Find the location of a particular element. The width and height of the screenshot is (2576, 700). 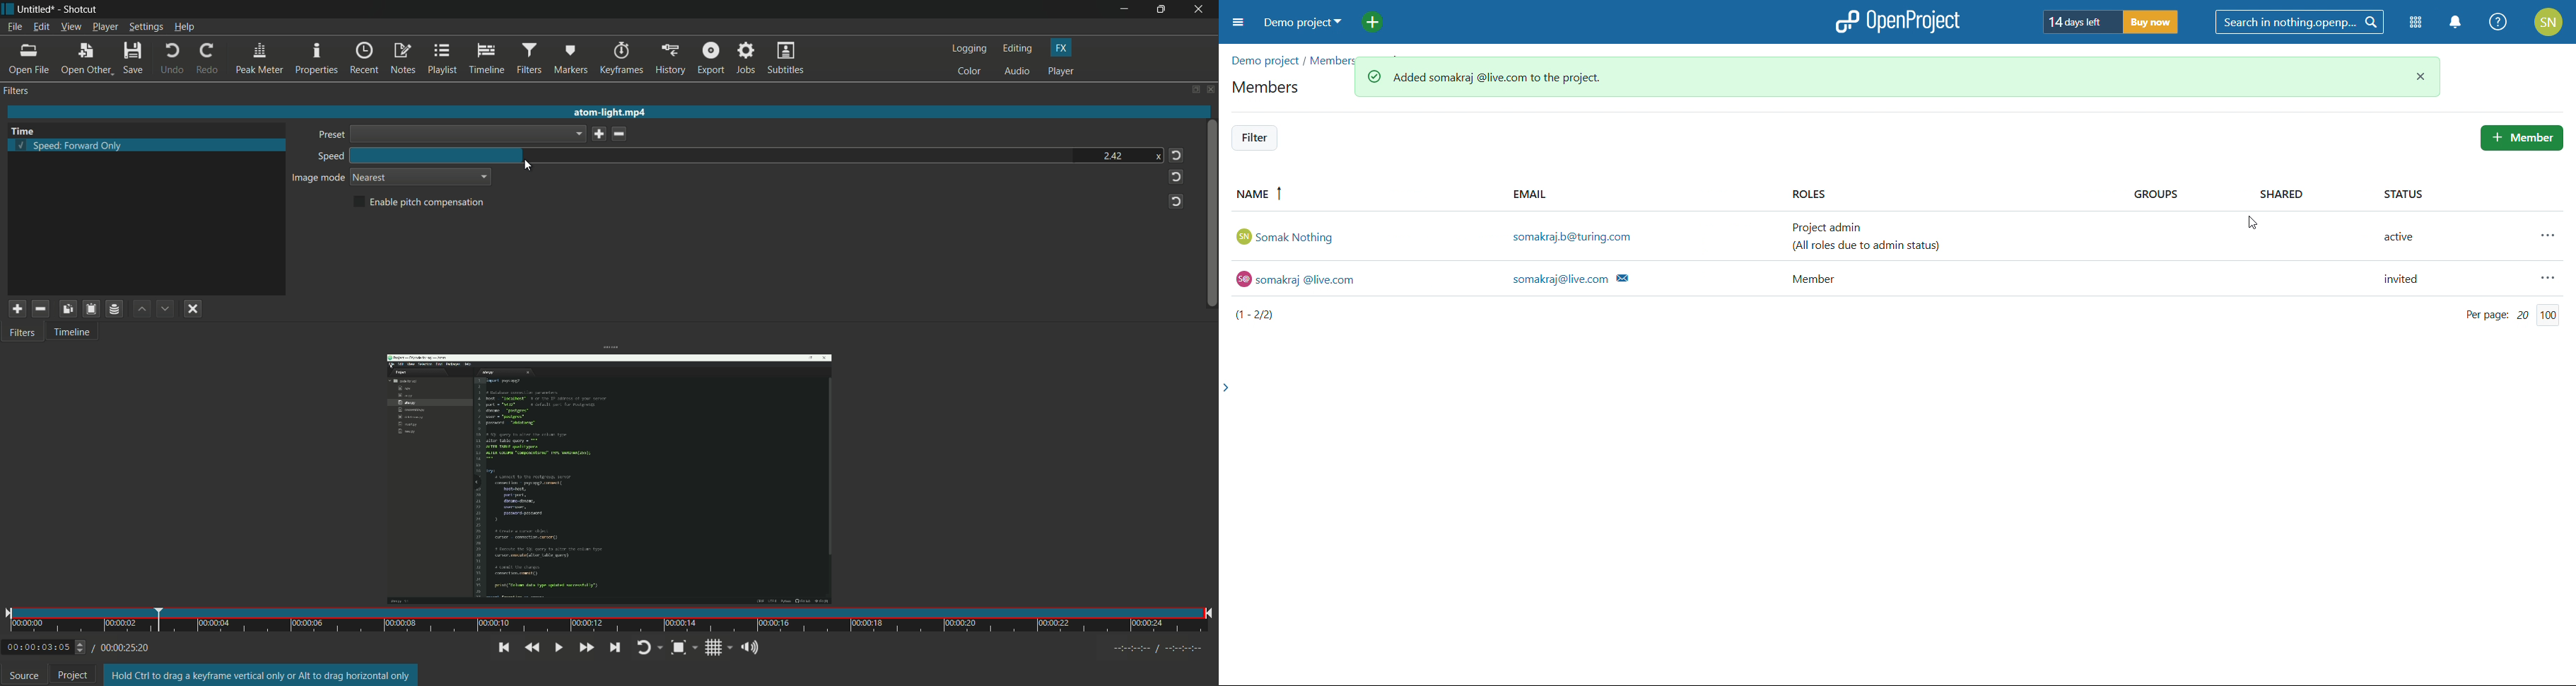

Shotcut is located at coordinates (82, 9).